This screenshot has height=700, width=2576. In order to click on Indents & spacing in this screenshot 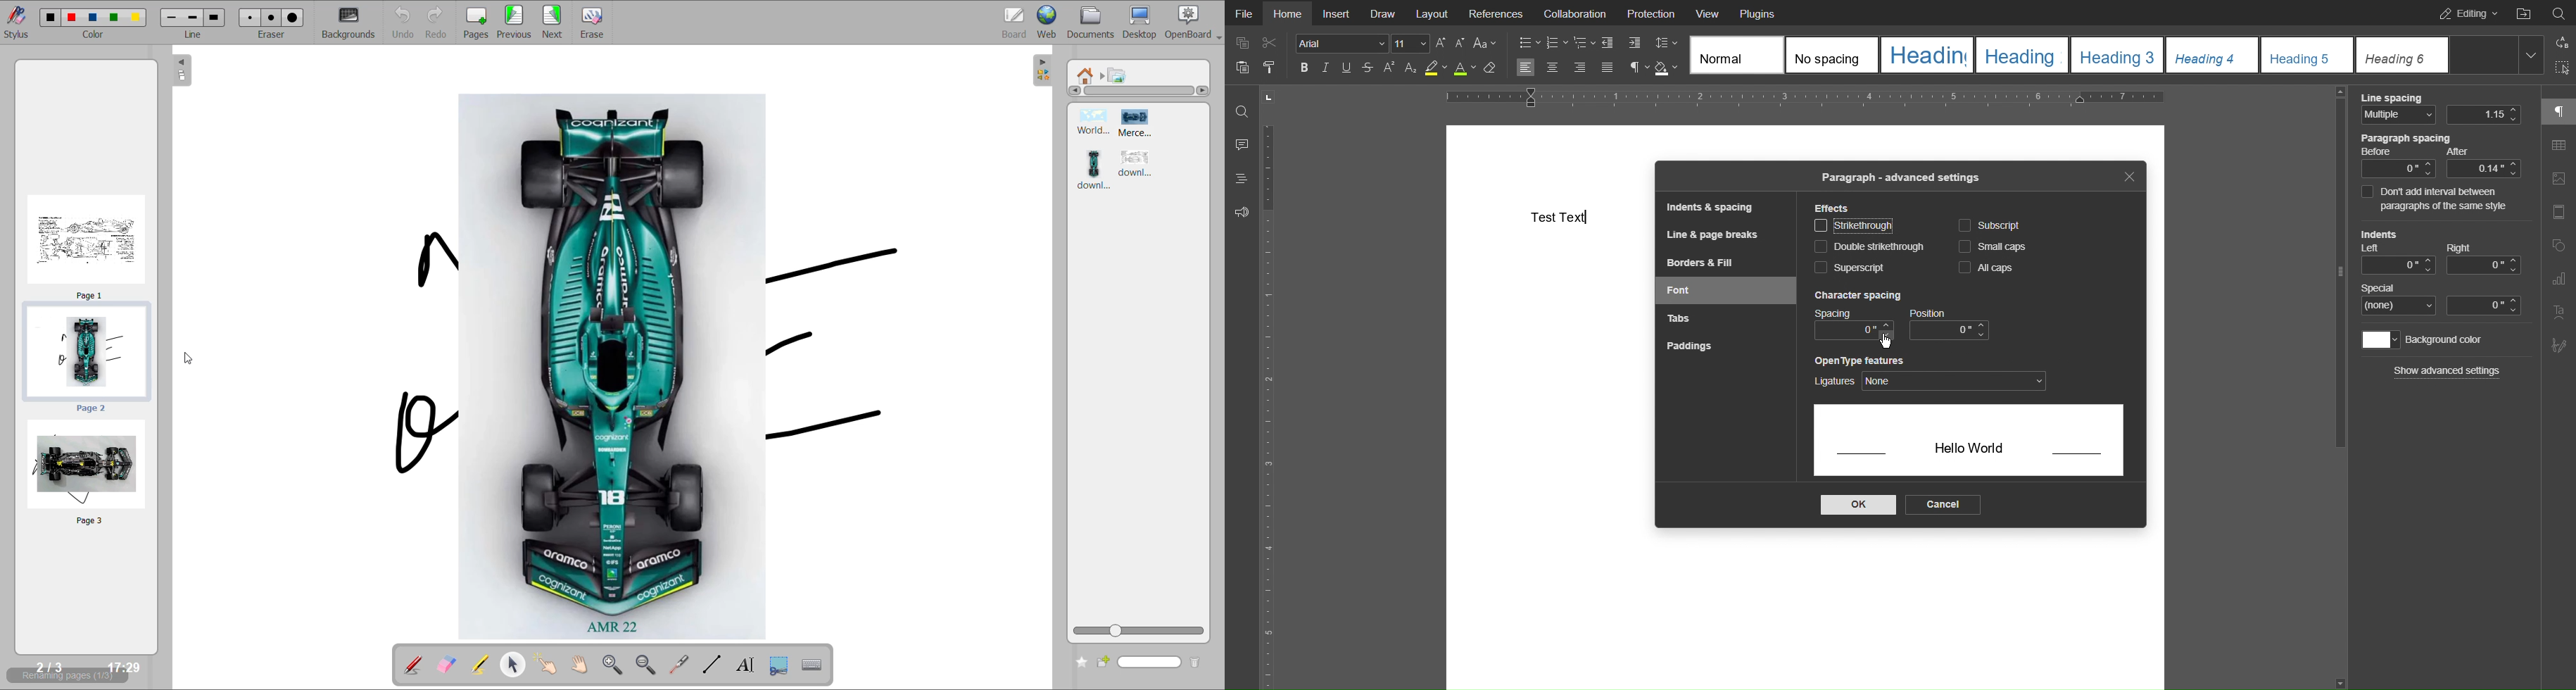, I will do `click(1712, 207)`.